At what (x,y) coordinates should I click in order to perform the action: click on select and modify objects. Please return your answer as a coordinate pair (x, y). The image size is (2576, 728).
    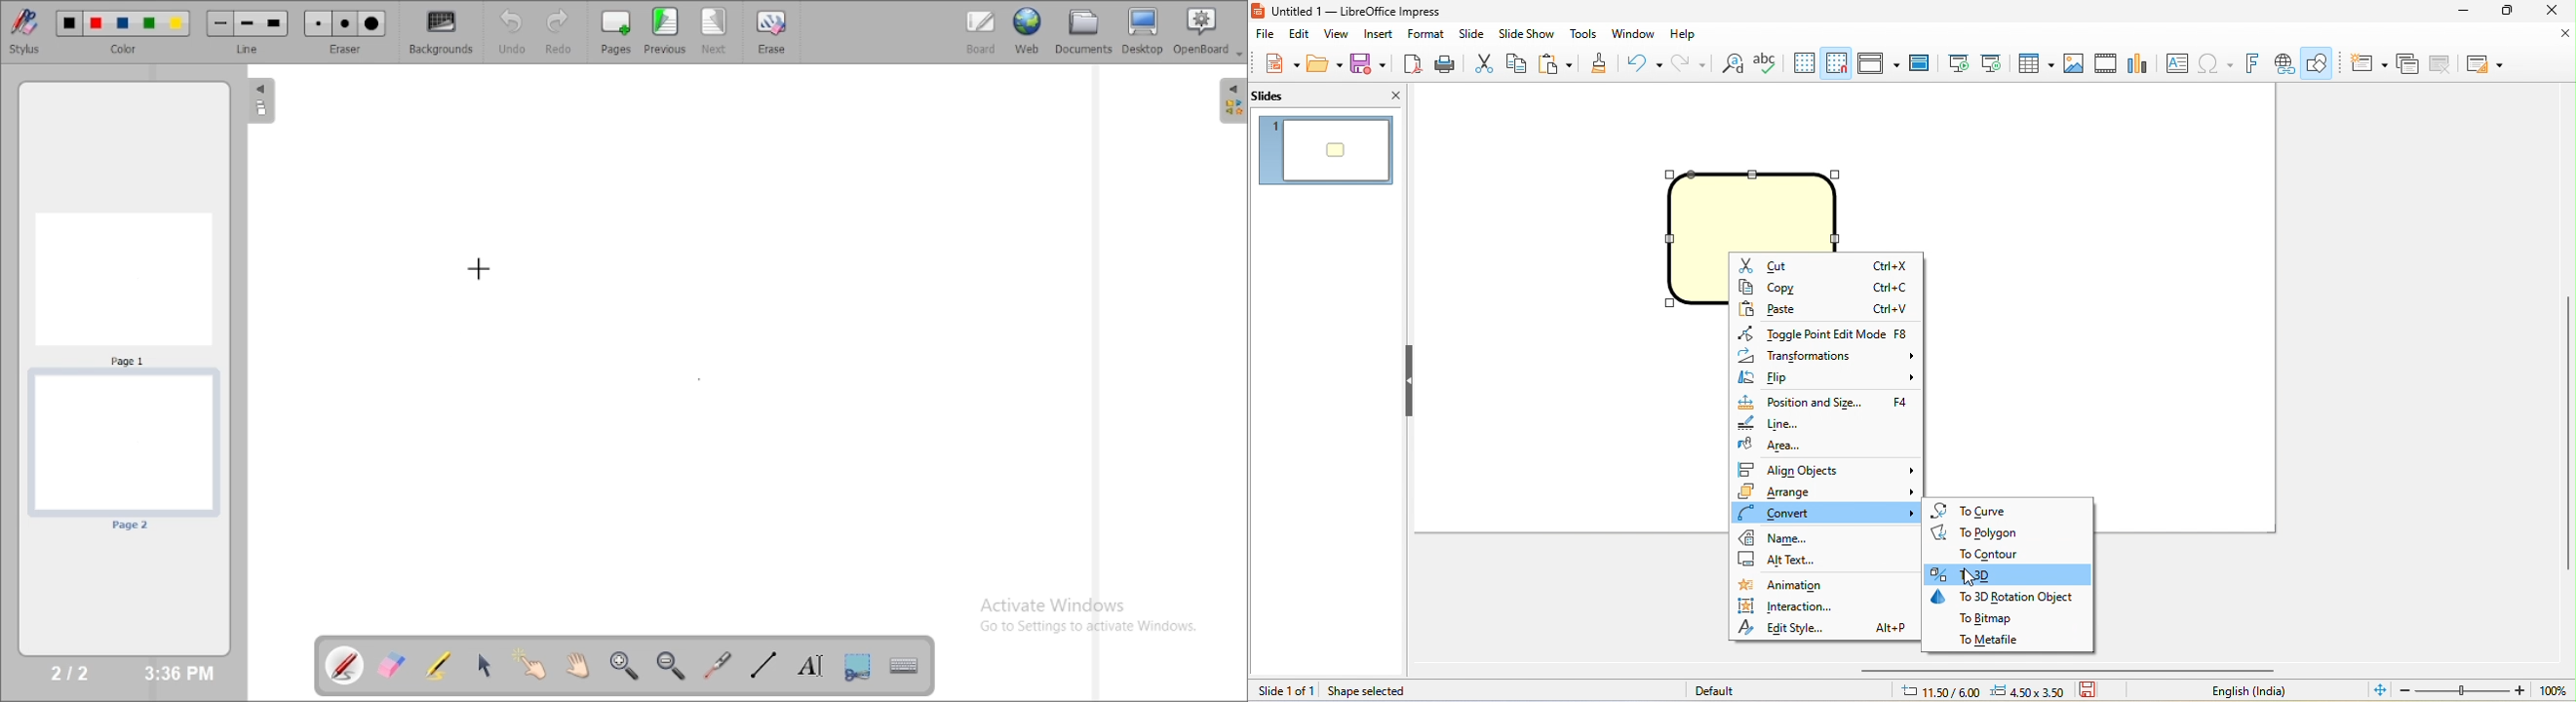
    Looking at the image, I should click on (485, 665).